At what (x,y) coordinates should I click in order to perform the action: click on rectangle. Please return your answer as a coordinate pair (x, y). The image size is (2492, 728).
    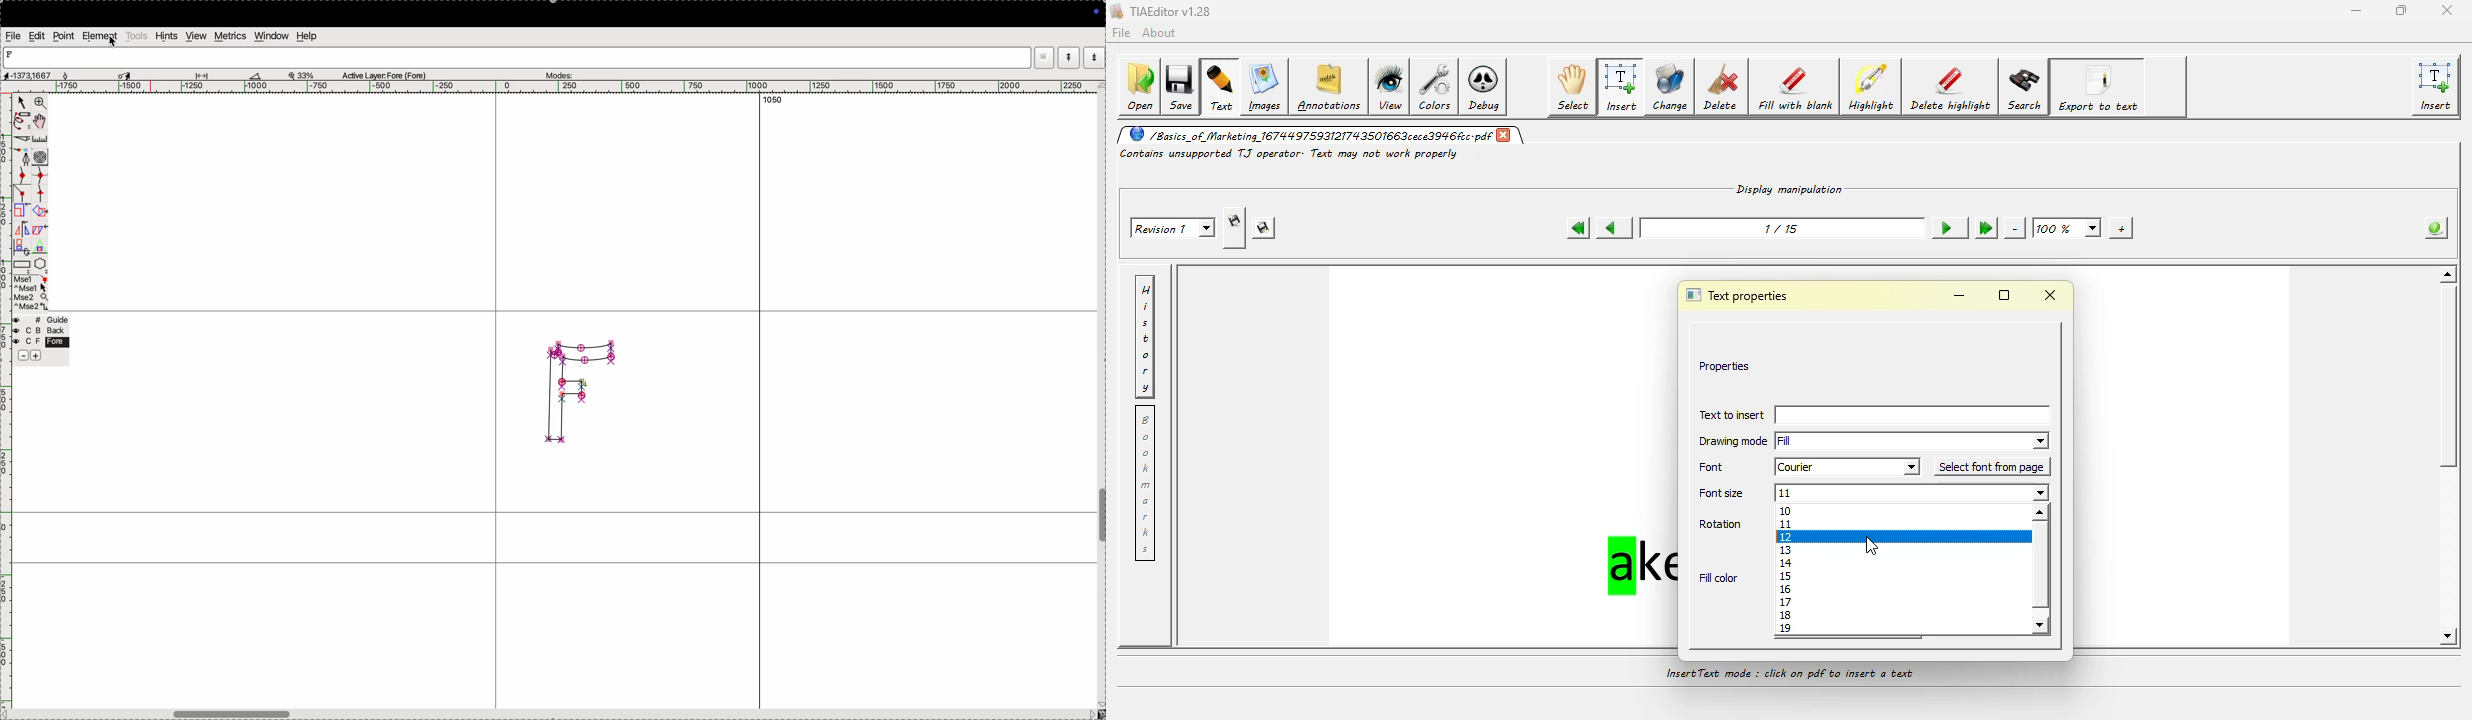
    Looking at the image, I should click on (21, 266).